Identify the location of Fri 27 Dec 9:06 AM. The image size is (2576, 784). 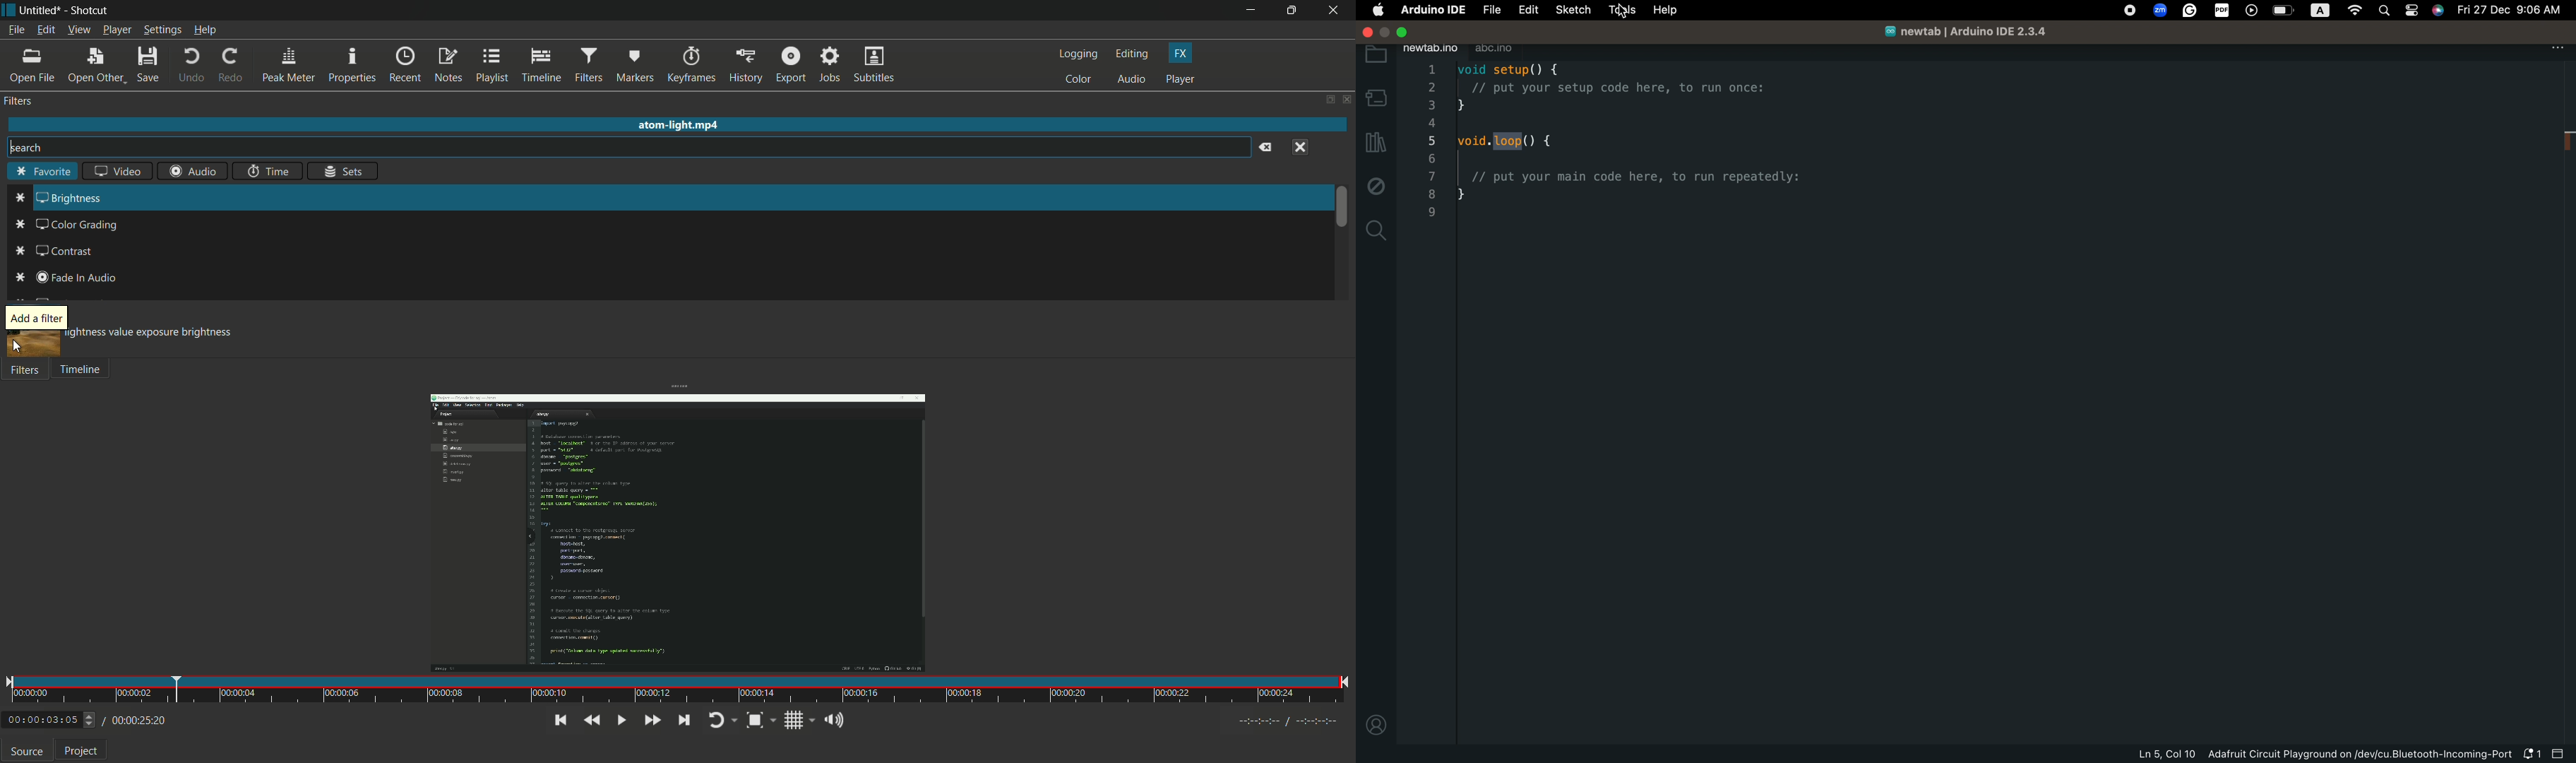
(2508, 10).